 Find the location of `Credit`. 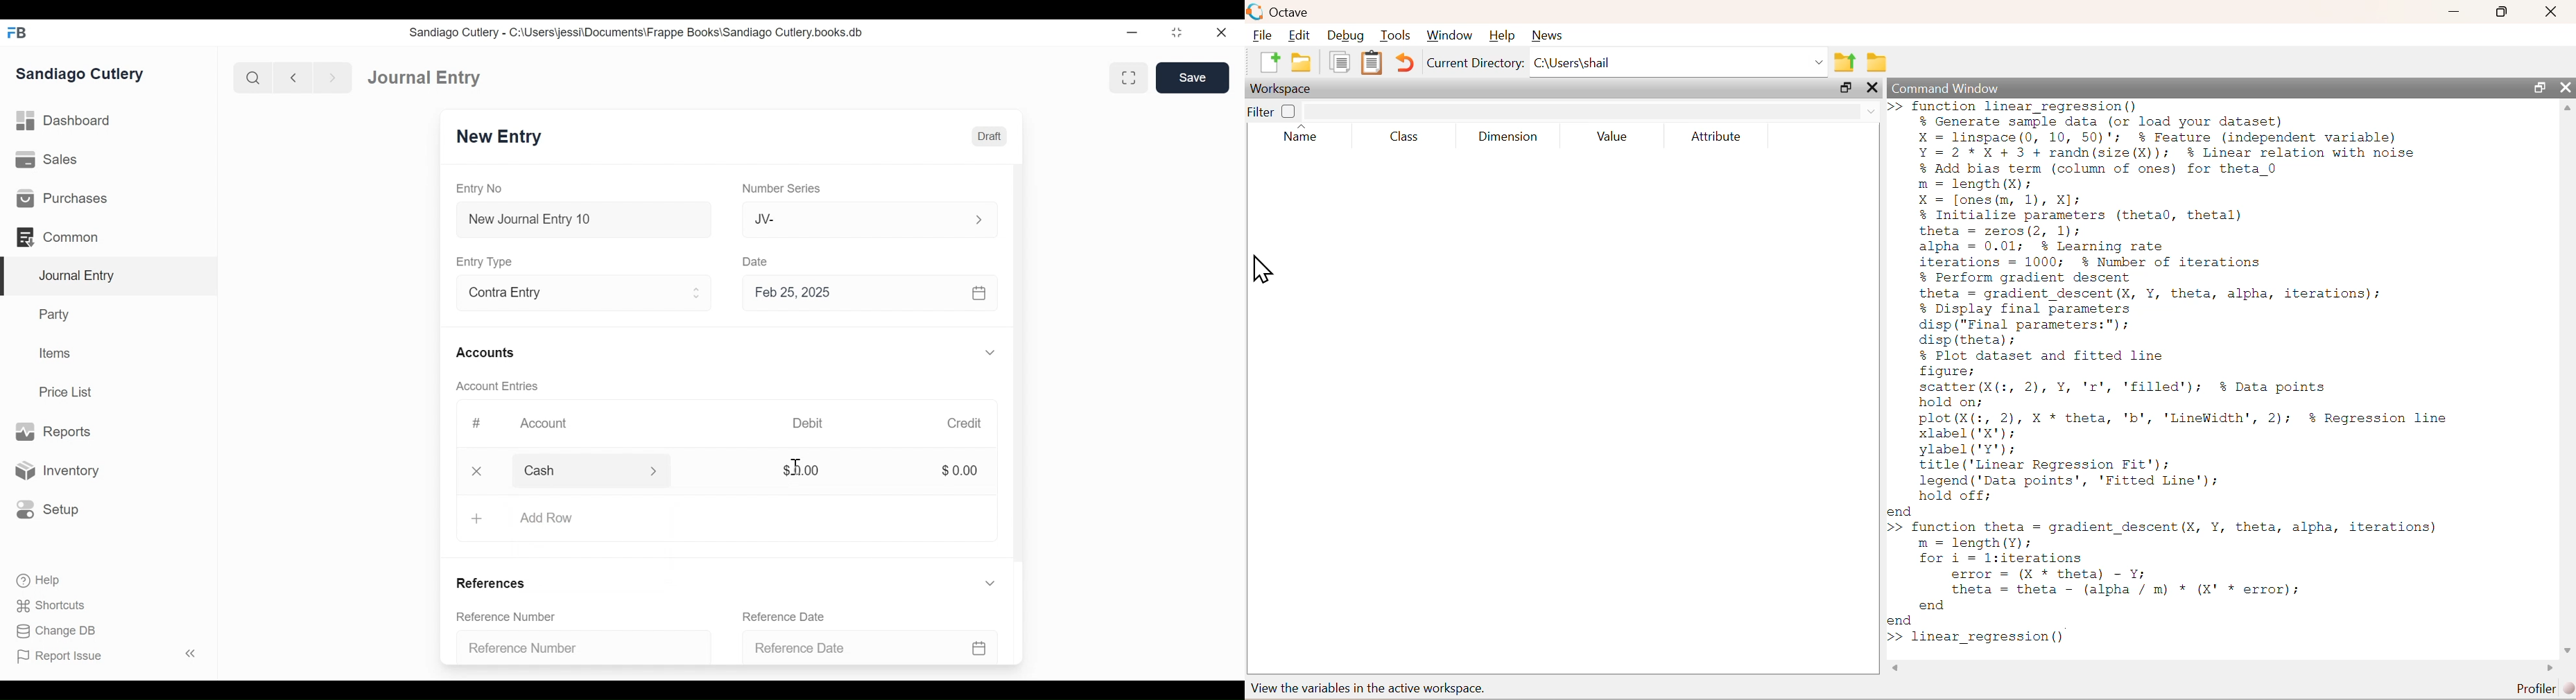

Credit is located at coordinates (968, 425).